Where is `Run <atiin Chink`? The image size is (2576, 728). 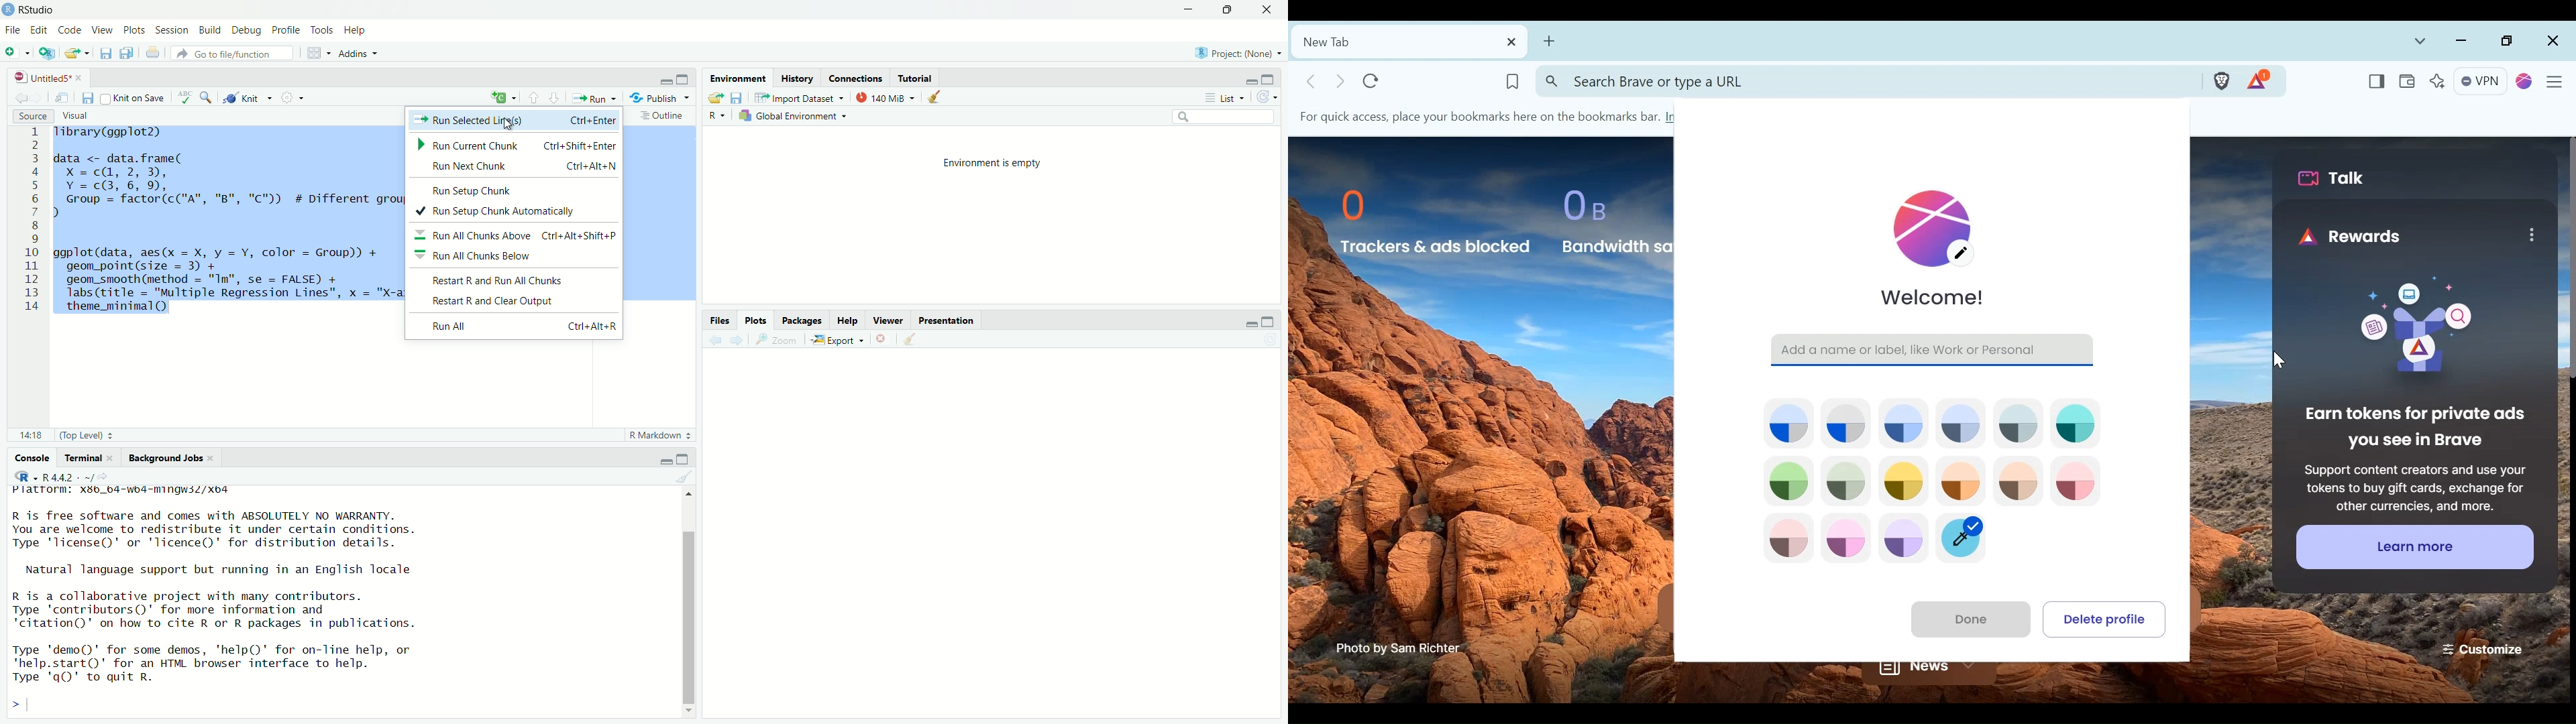 Run <atiin Chink is located at coordinates (486, 190).